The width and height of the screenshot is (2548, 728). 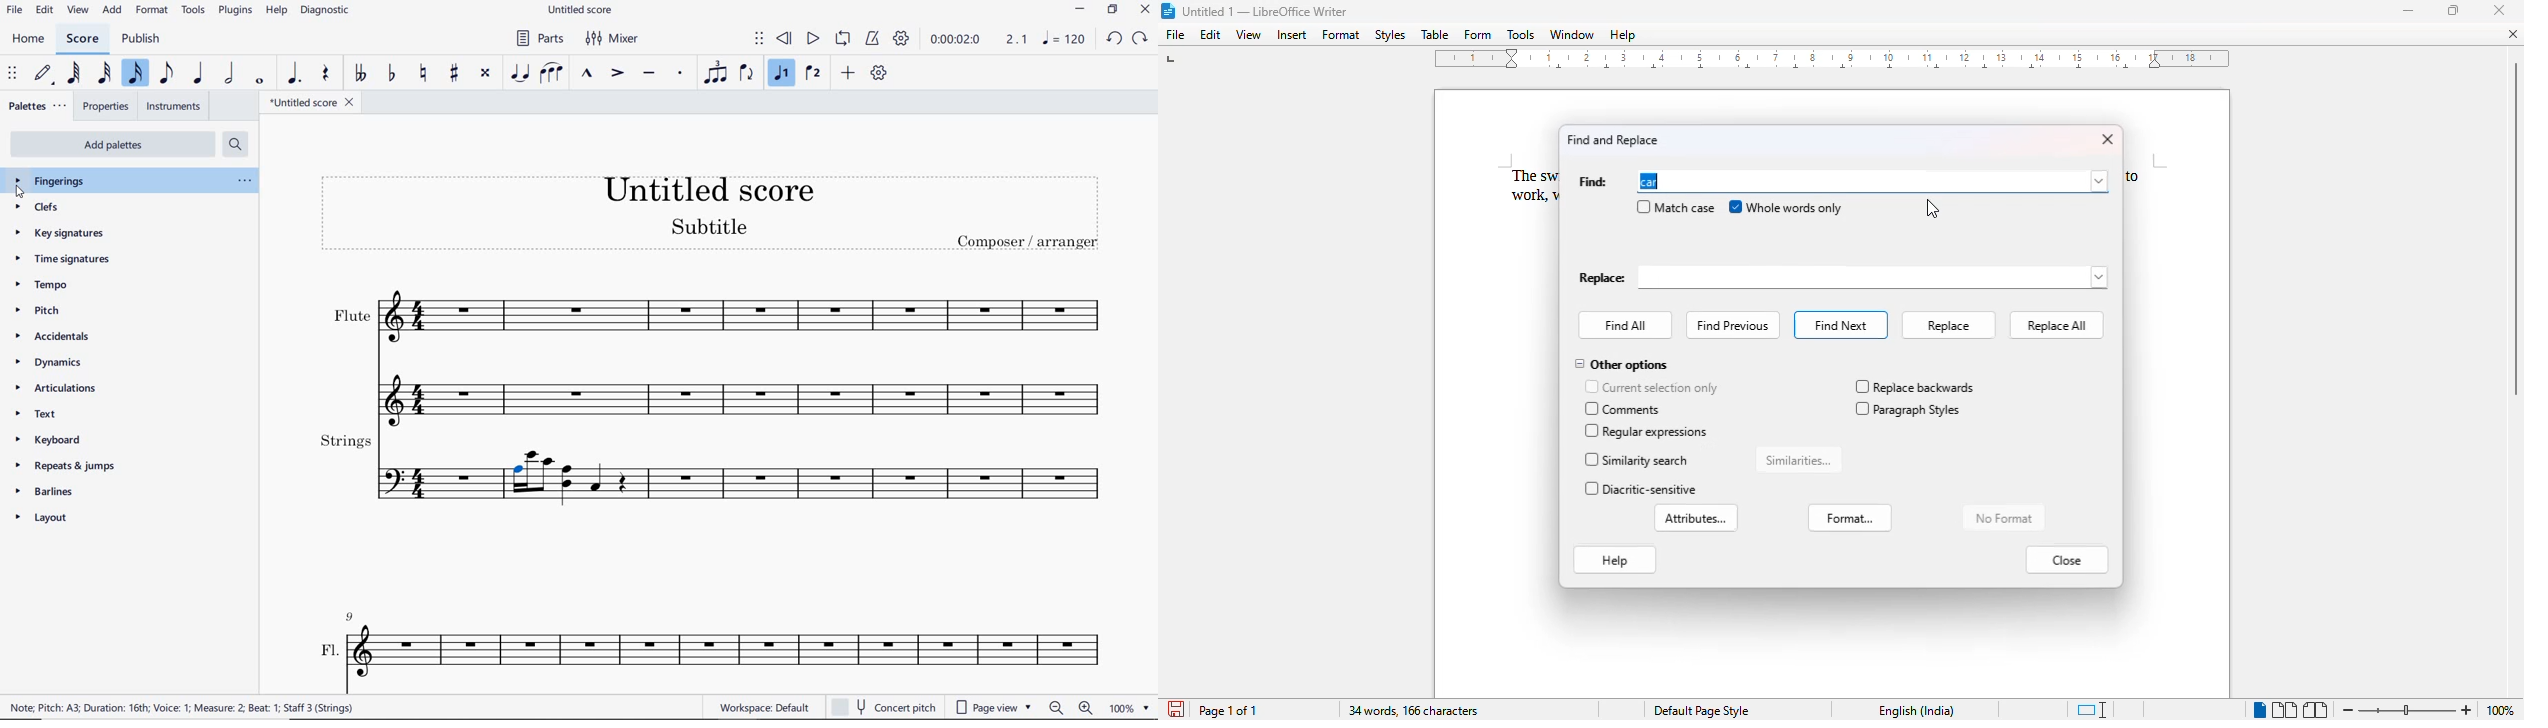 I want to click on NOTE, so click(x=1064, y=40).